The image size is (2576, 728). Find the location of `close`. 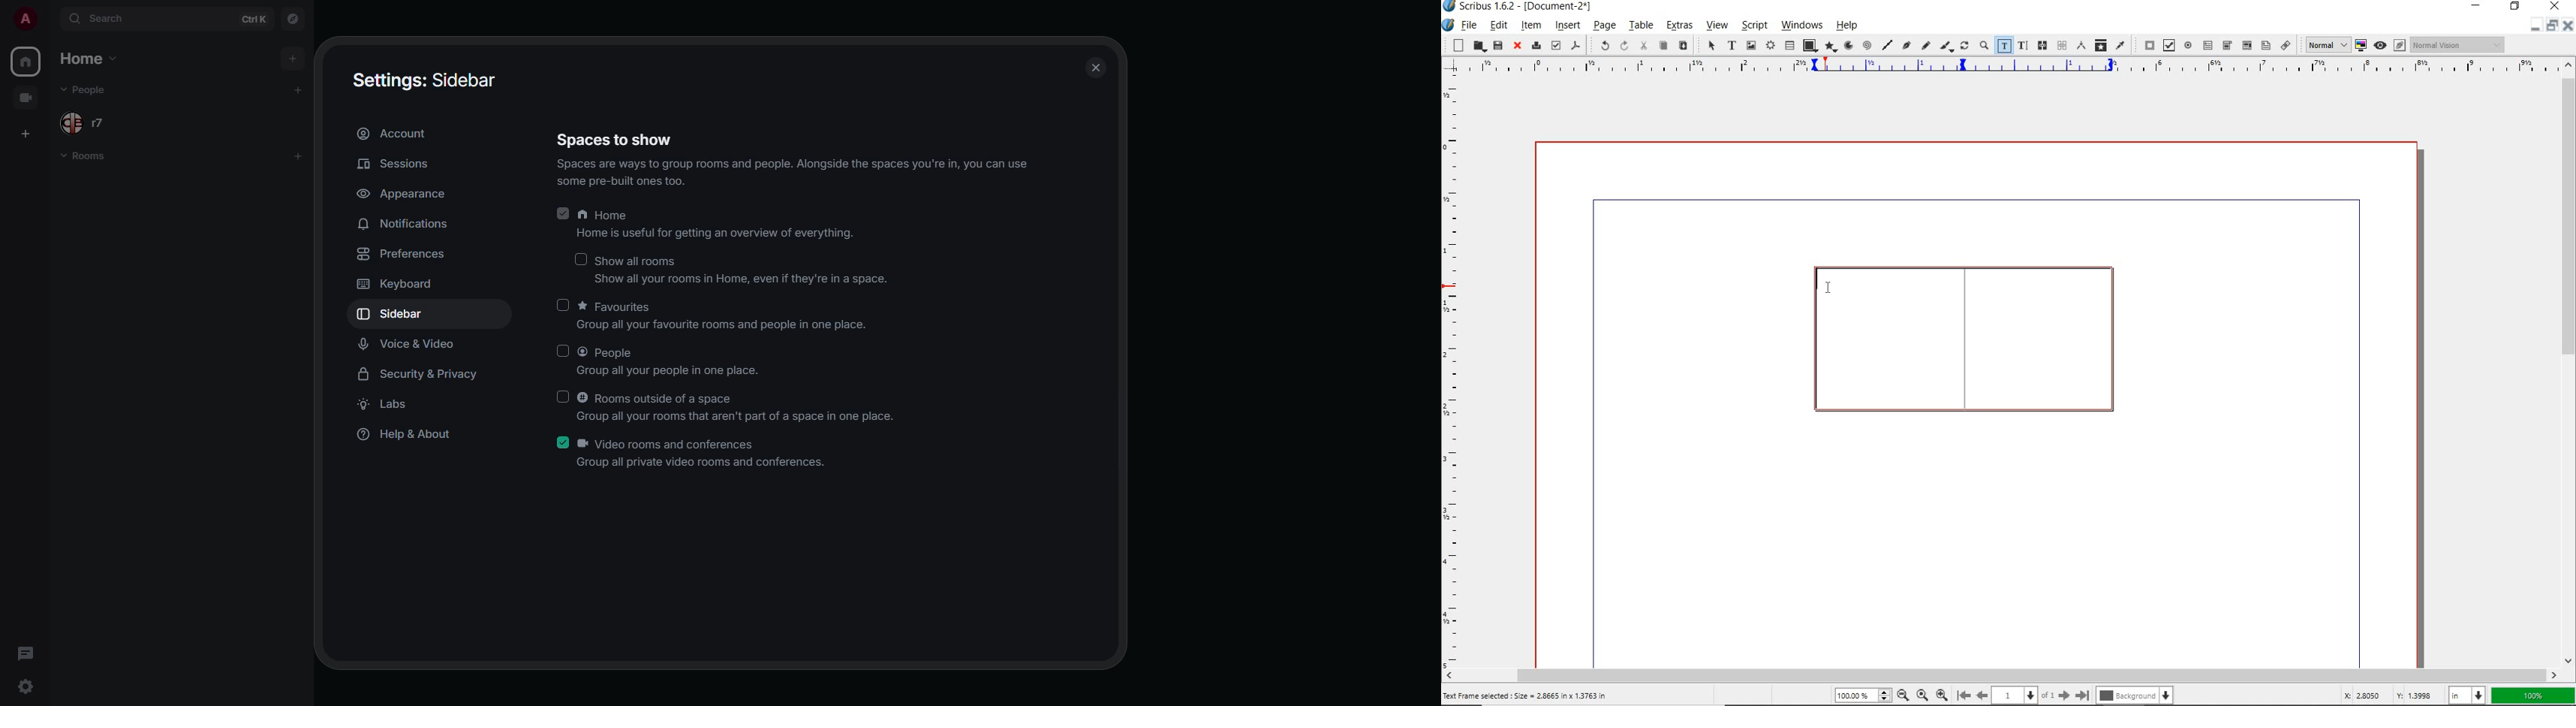

close is located at coordinates (1094, 67).